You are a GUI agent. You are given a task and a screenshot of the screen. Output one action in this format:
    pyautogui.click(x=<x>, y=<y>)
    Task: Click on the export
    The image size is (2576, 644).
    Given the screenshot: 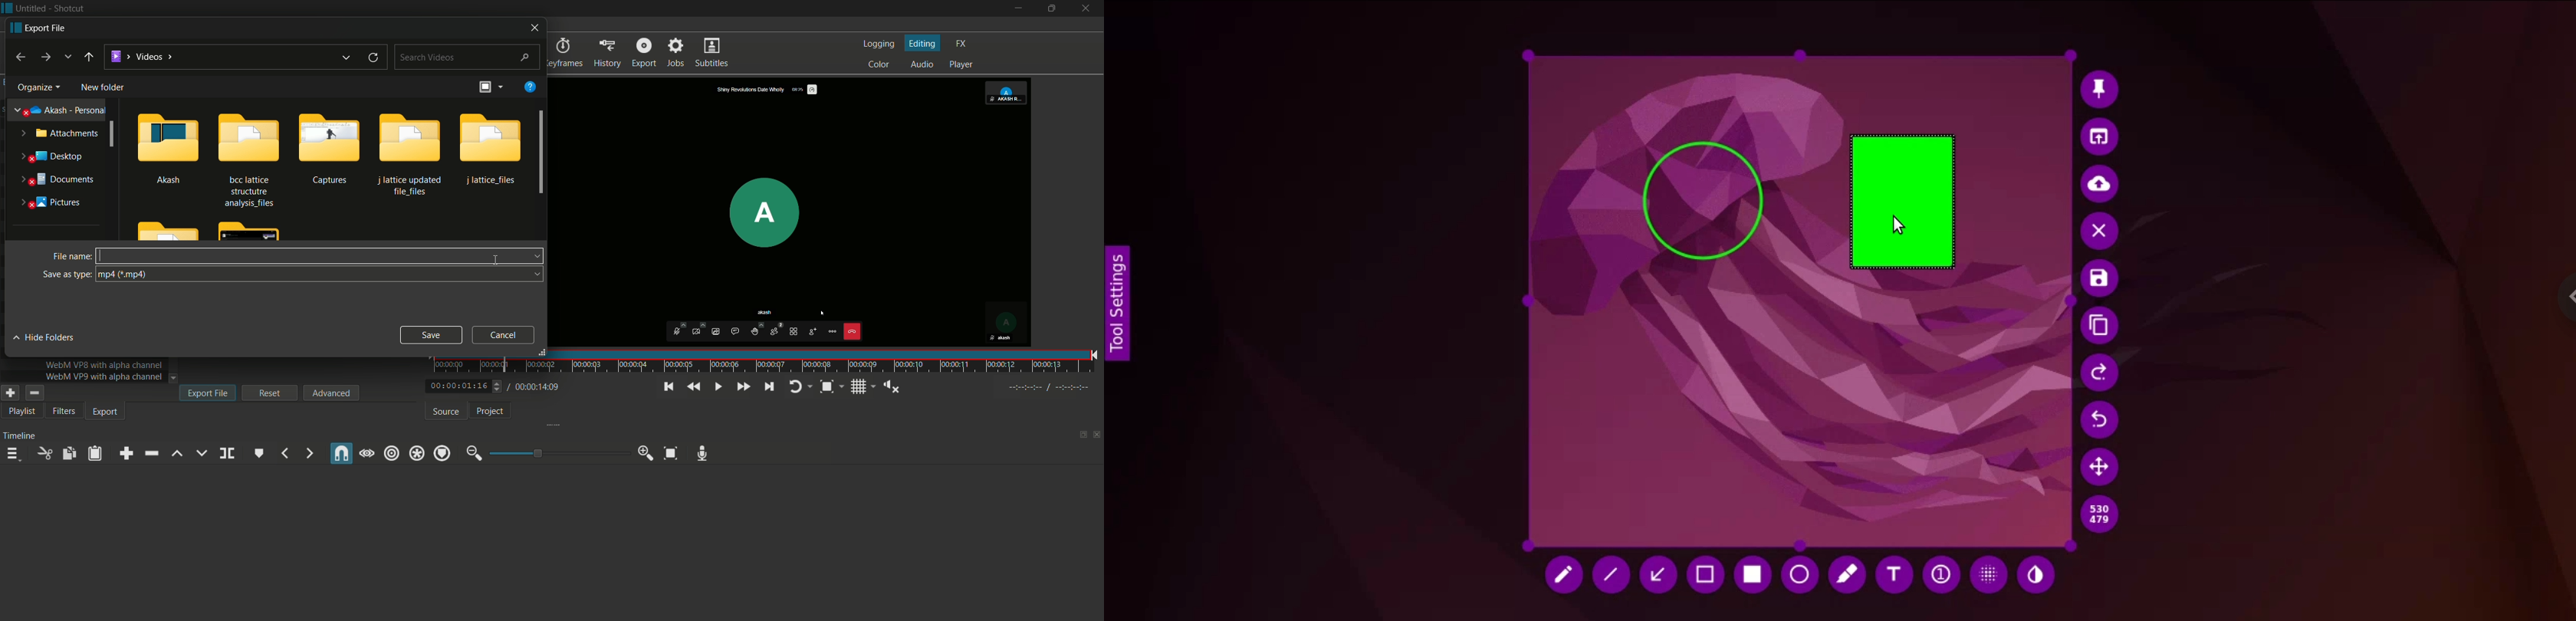 What is the action you would take?
    pyautogui.click(x=608, y=53)
    